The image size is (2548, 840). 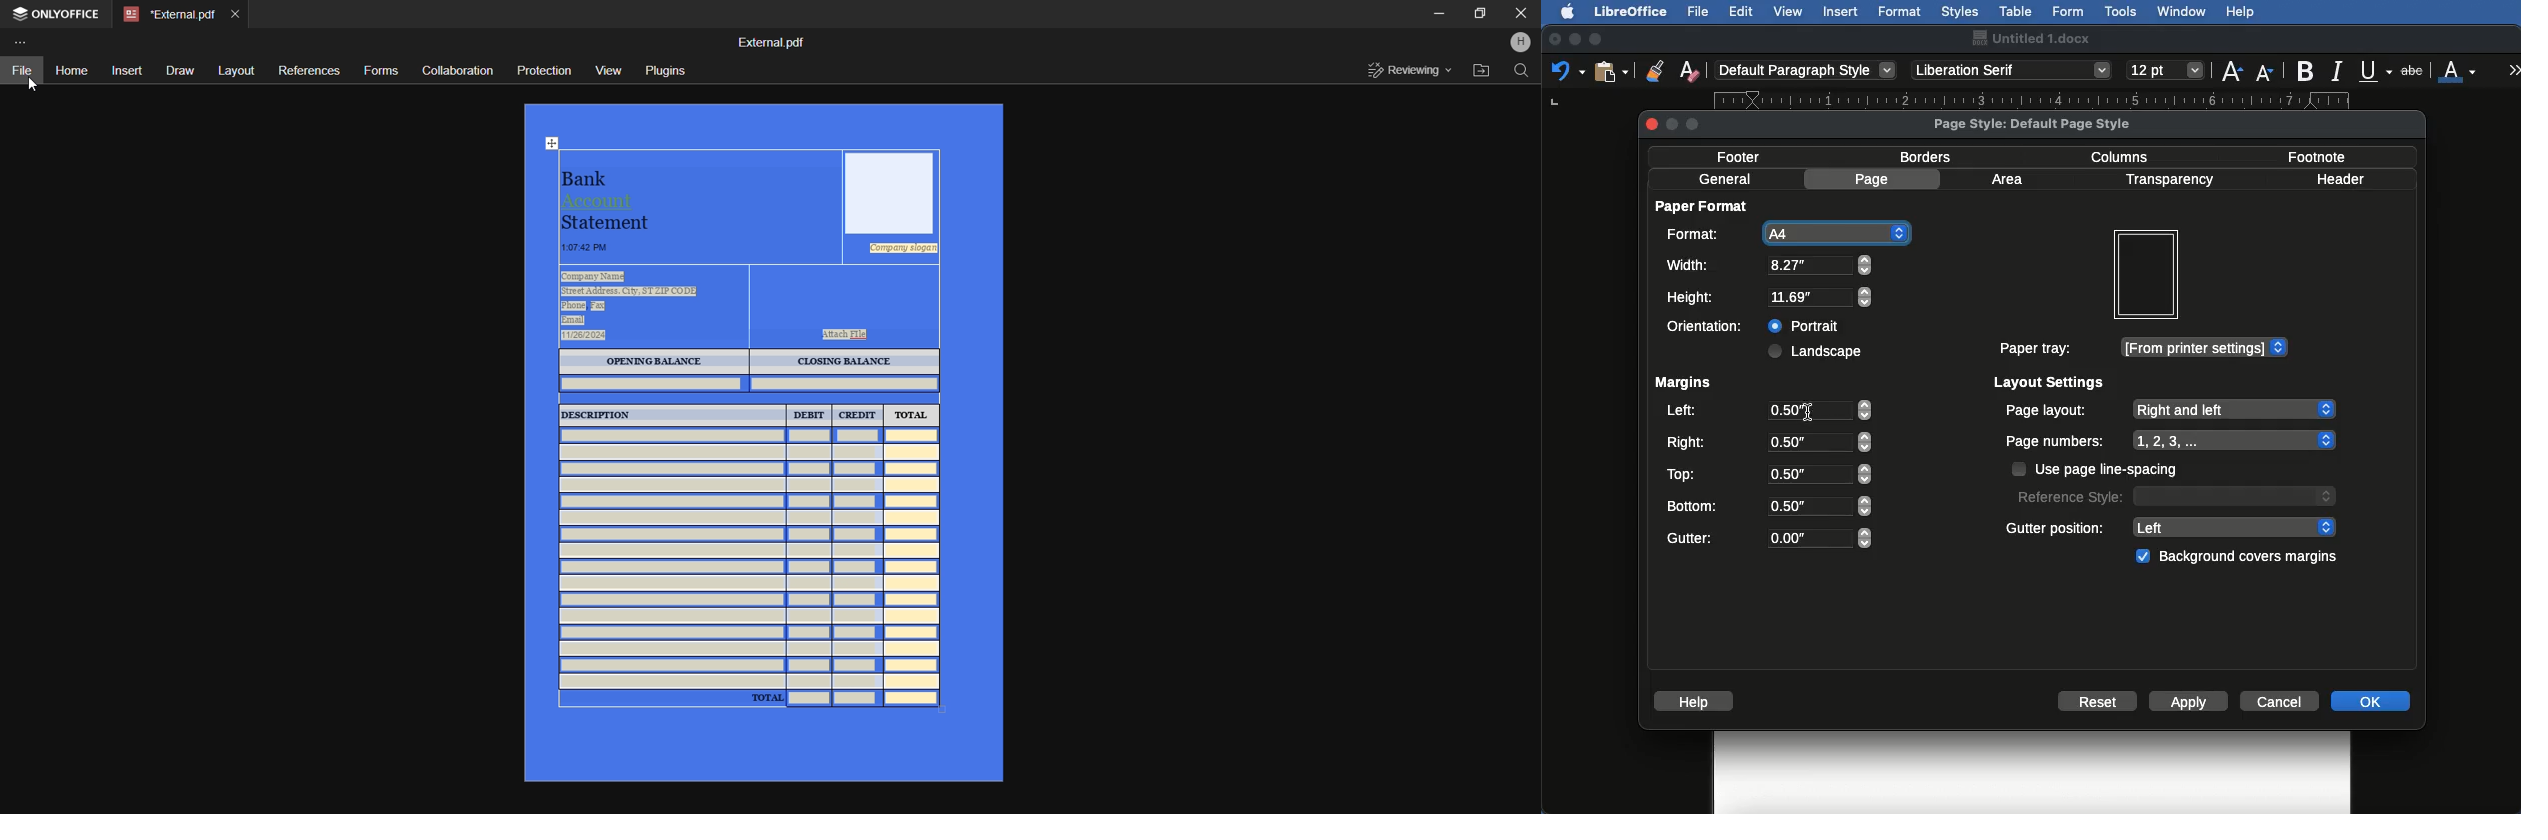 What do you see at coordinates (2169, 409) in the screenshot?
I see `Page layout` at bounding box center [2169, 409].